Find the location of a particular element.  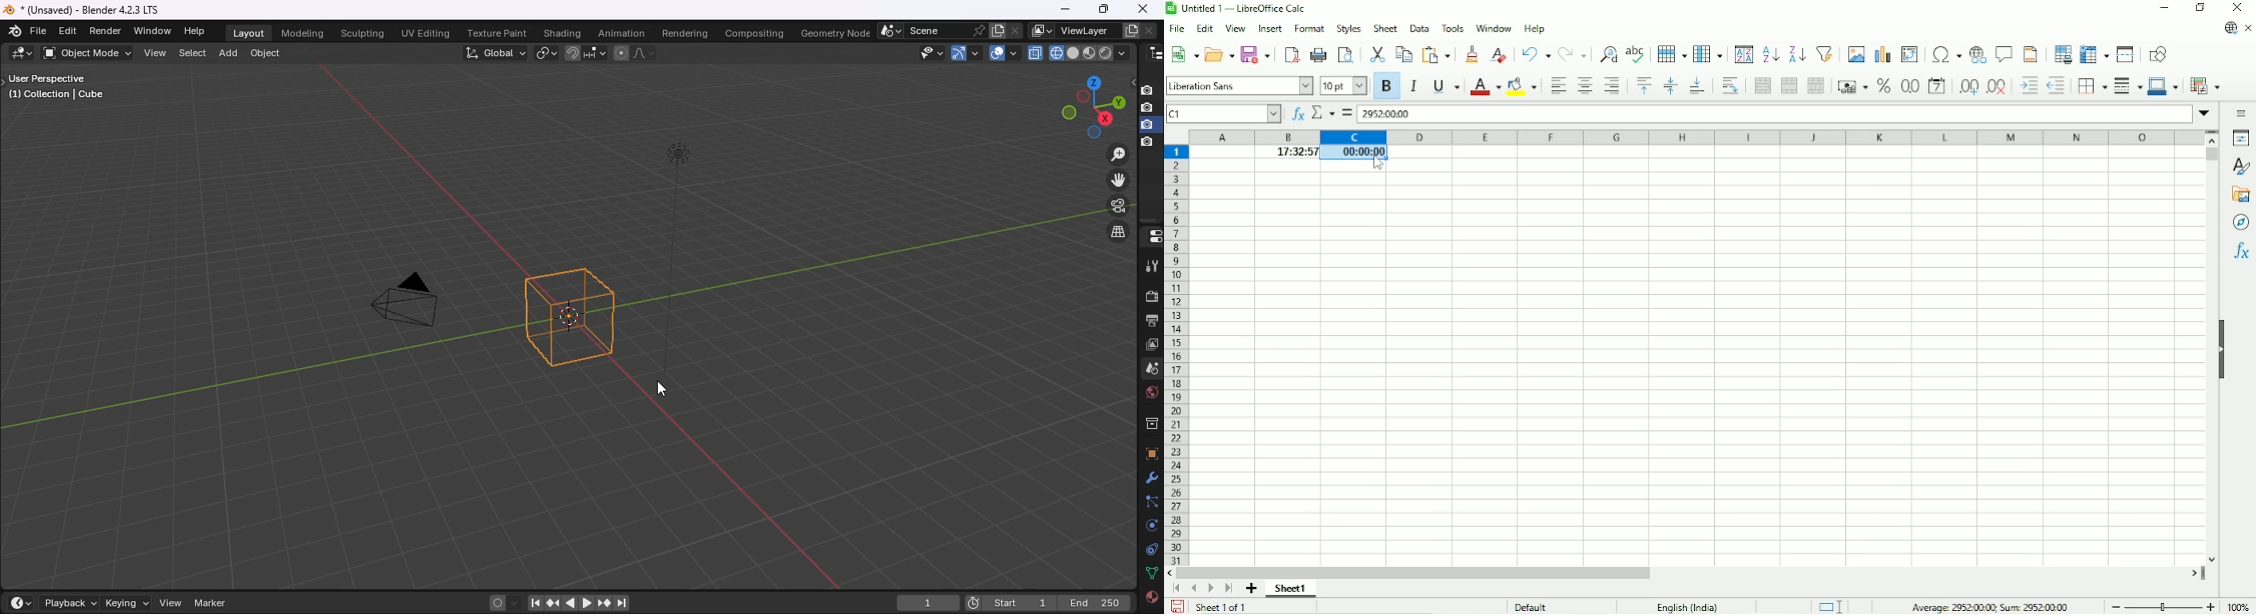

Rows is located at coordinates (1672, 53).